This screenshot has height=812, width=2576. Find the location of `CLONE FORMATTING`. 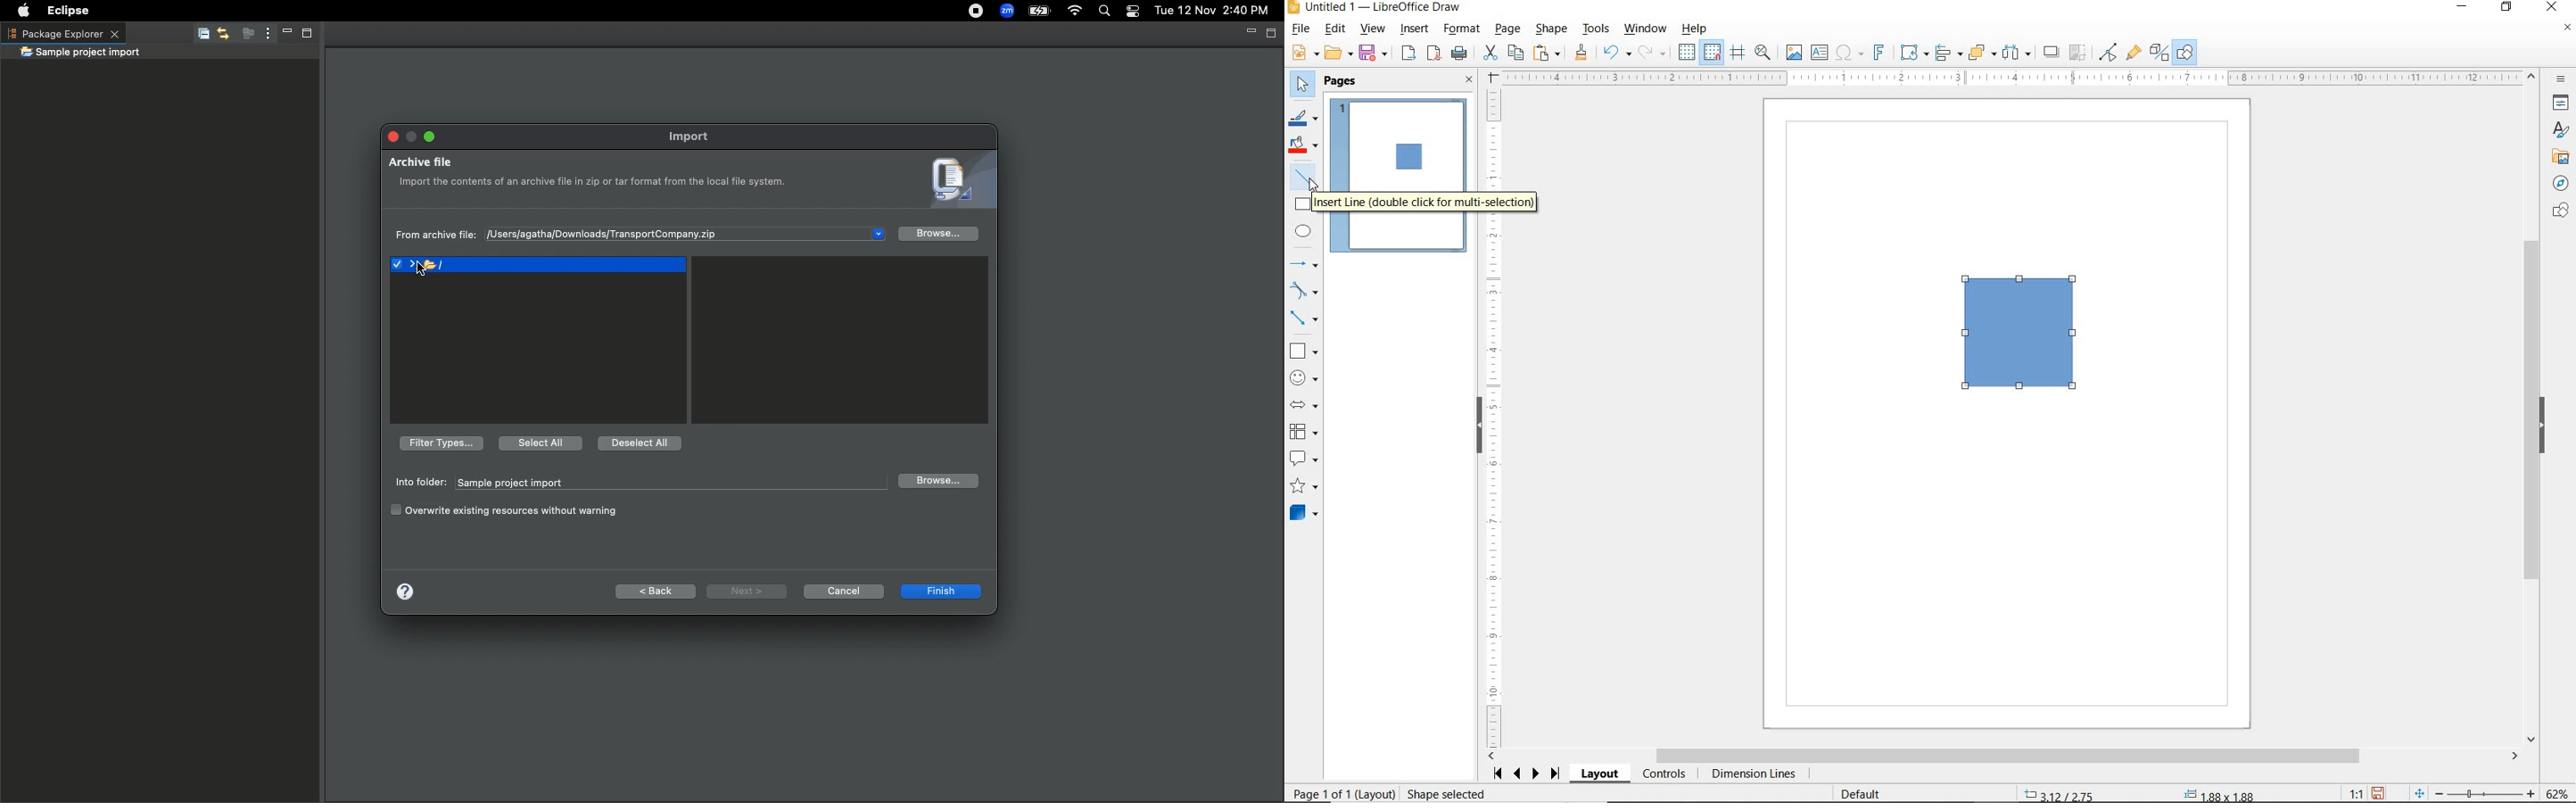

CLONE FORMATTING is located at coordinates (1580, 53).